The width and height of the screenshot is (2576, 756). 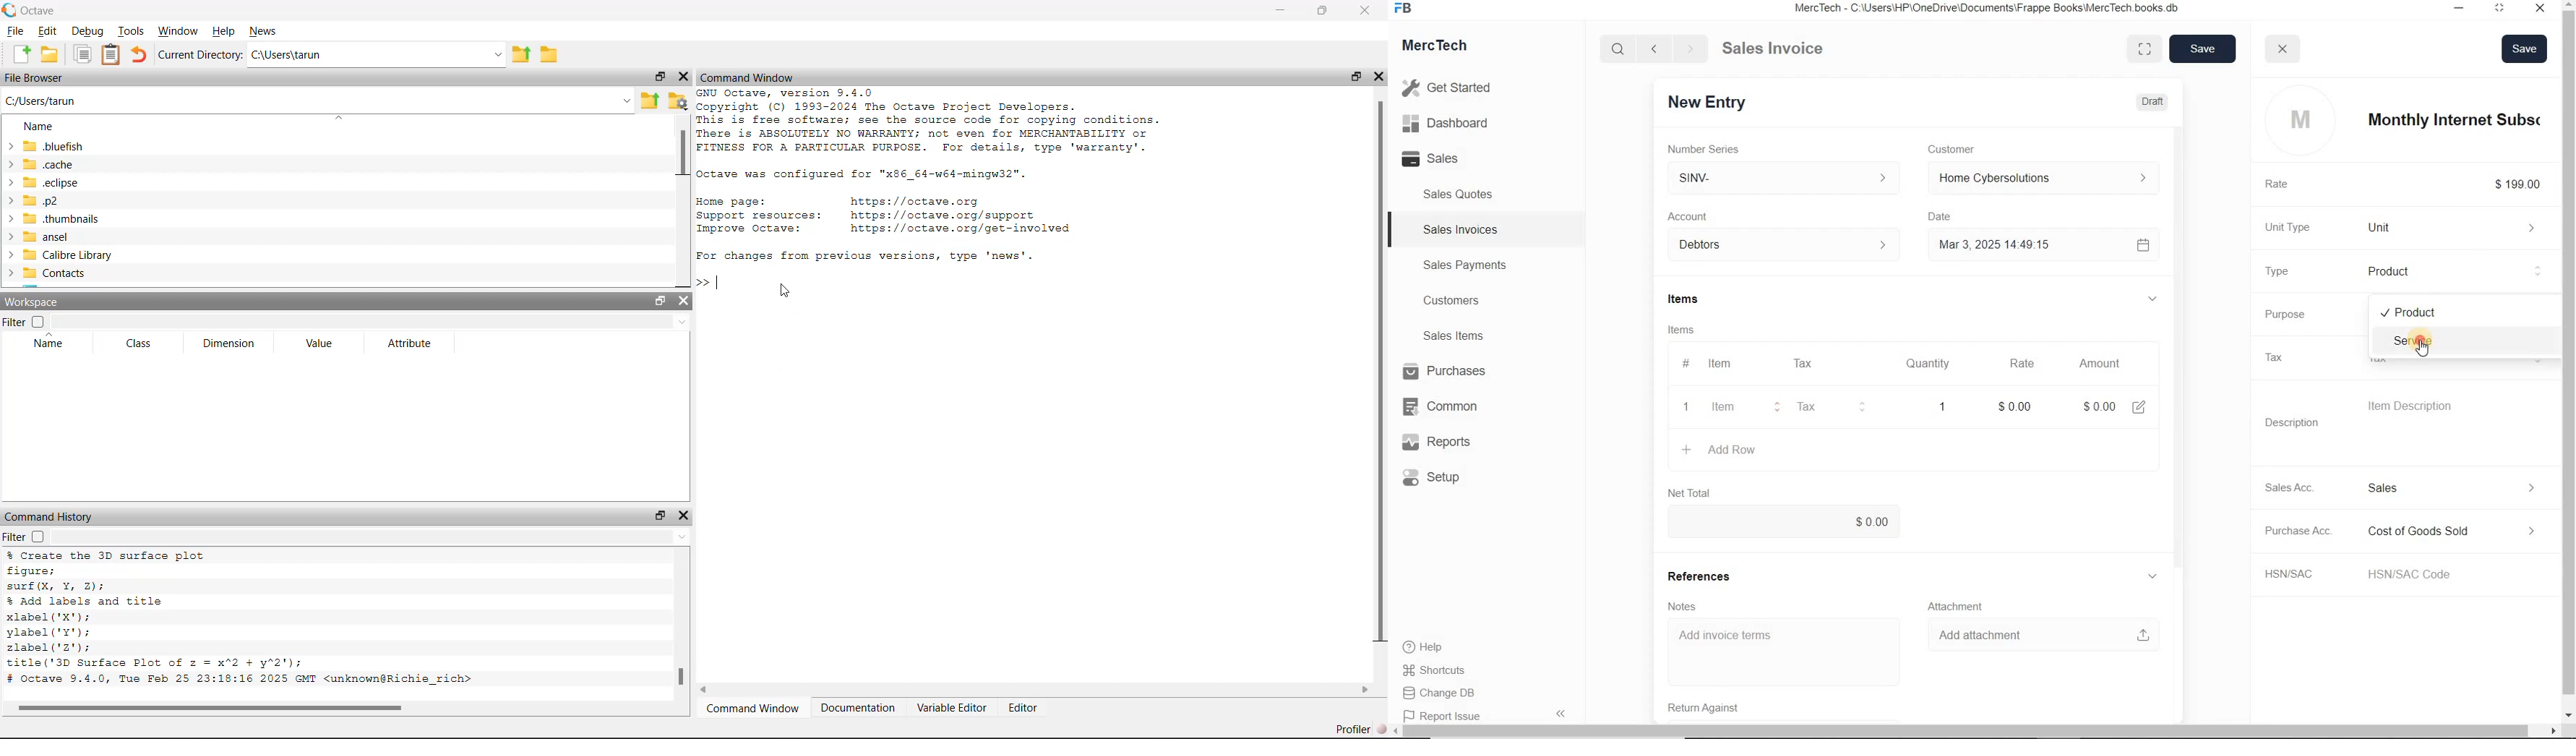 I want to click on Account dropdown, so click(x=1791, y=246).